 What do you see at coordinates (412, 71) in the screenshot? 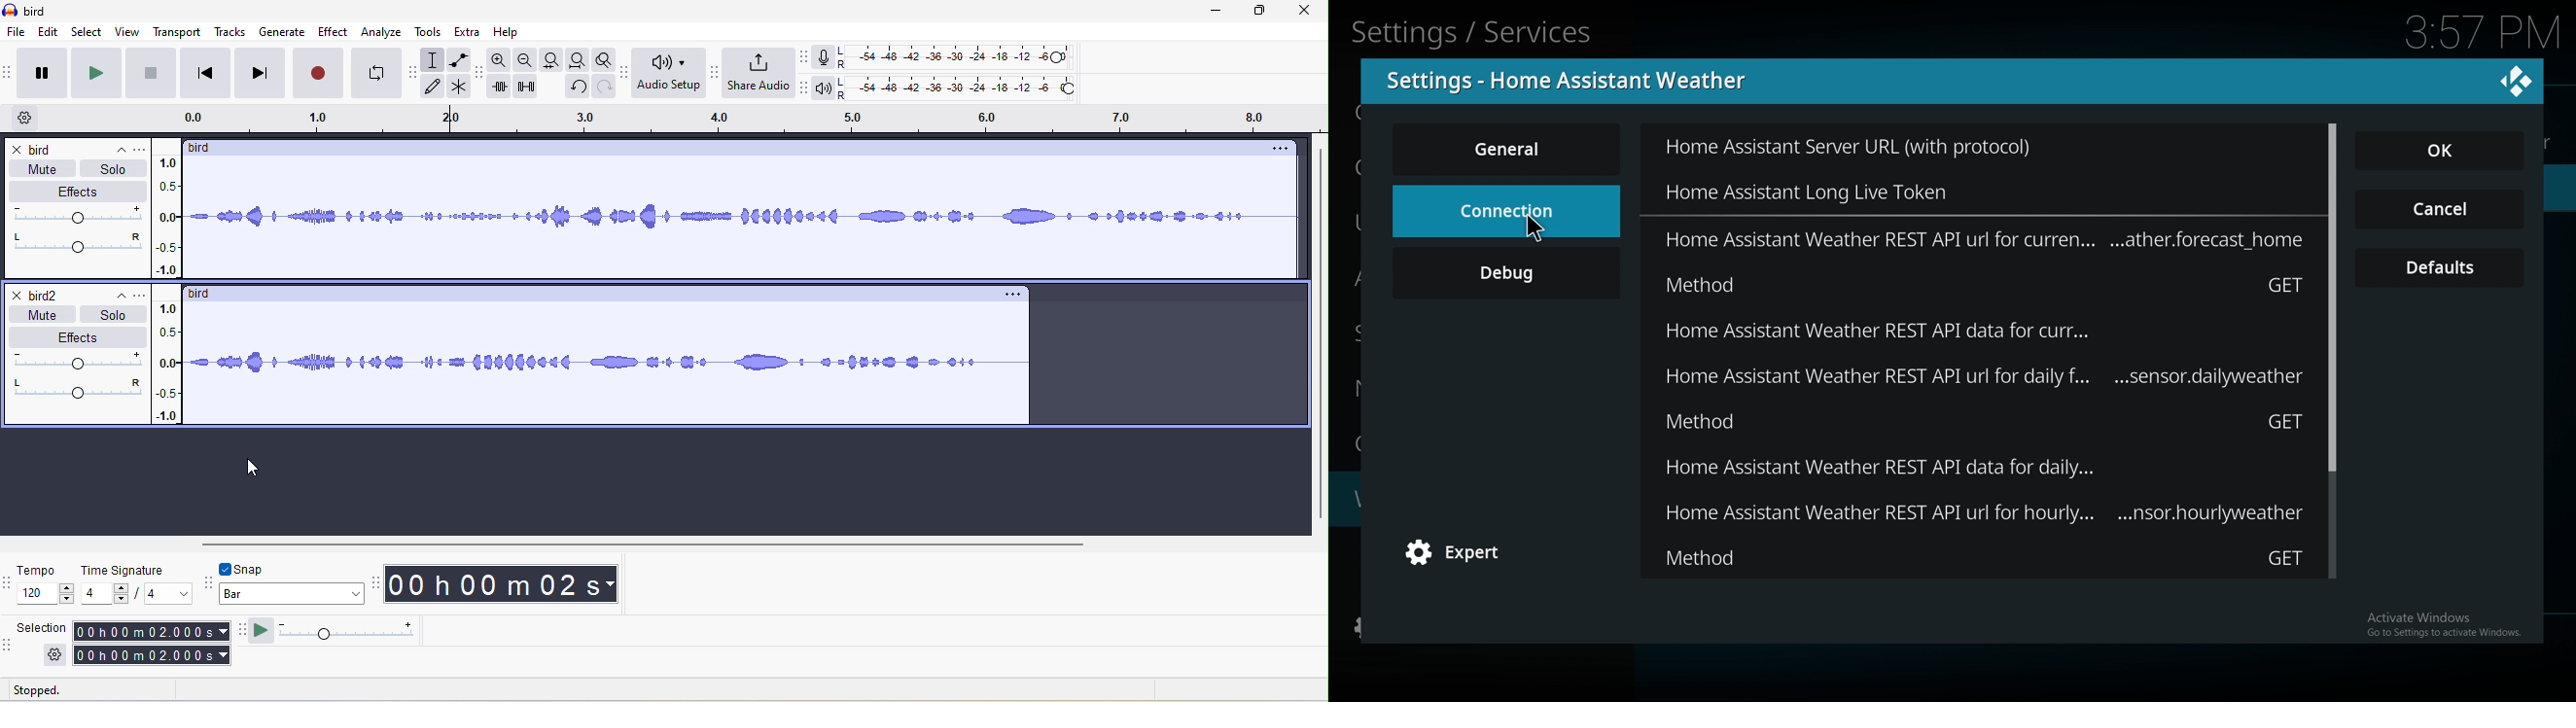
I see `audacity tools toolbar` at bounding box center [412, 71].